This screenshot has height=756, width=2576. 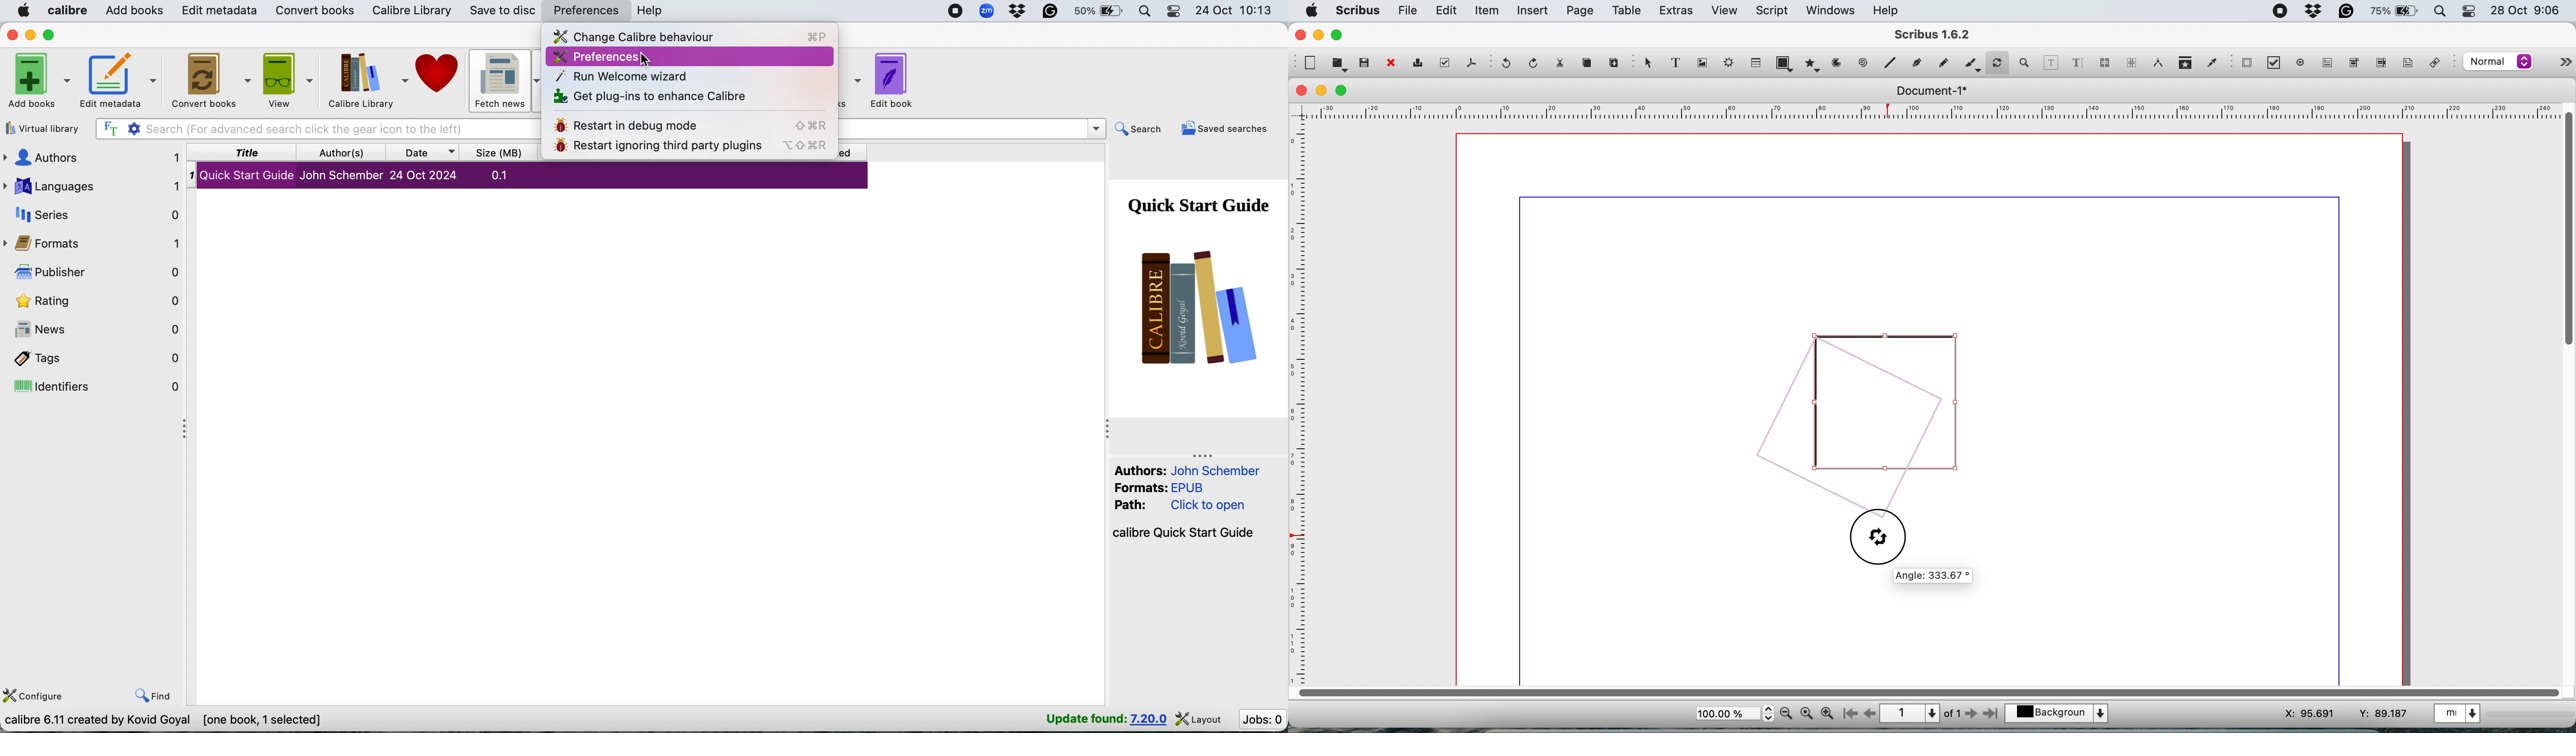 What do you see at coordinates (209, 80) in the screenshot?
I see `convert books` at bounding box center [209, 80].